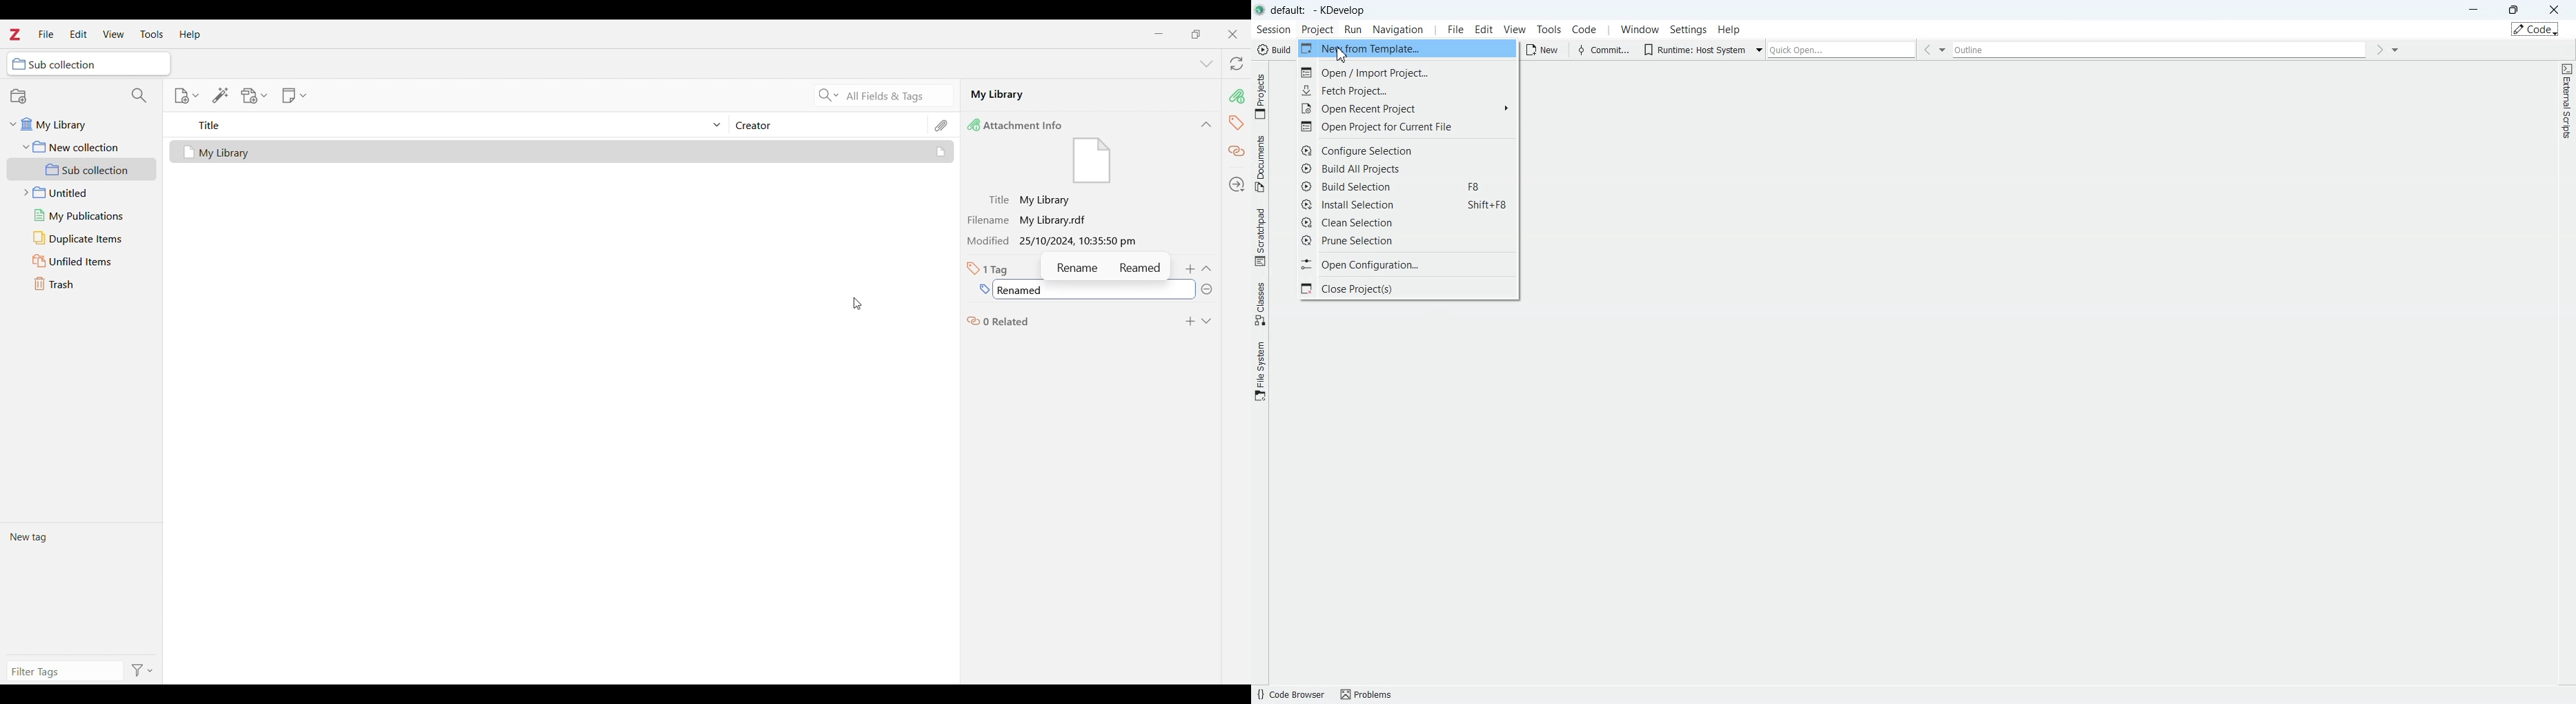 The height and width of the screenshot is (728, 2576). I want to click on Add attachment options, so click(255, 96).